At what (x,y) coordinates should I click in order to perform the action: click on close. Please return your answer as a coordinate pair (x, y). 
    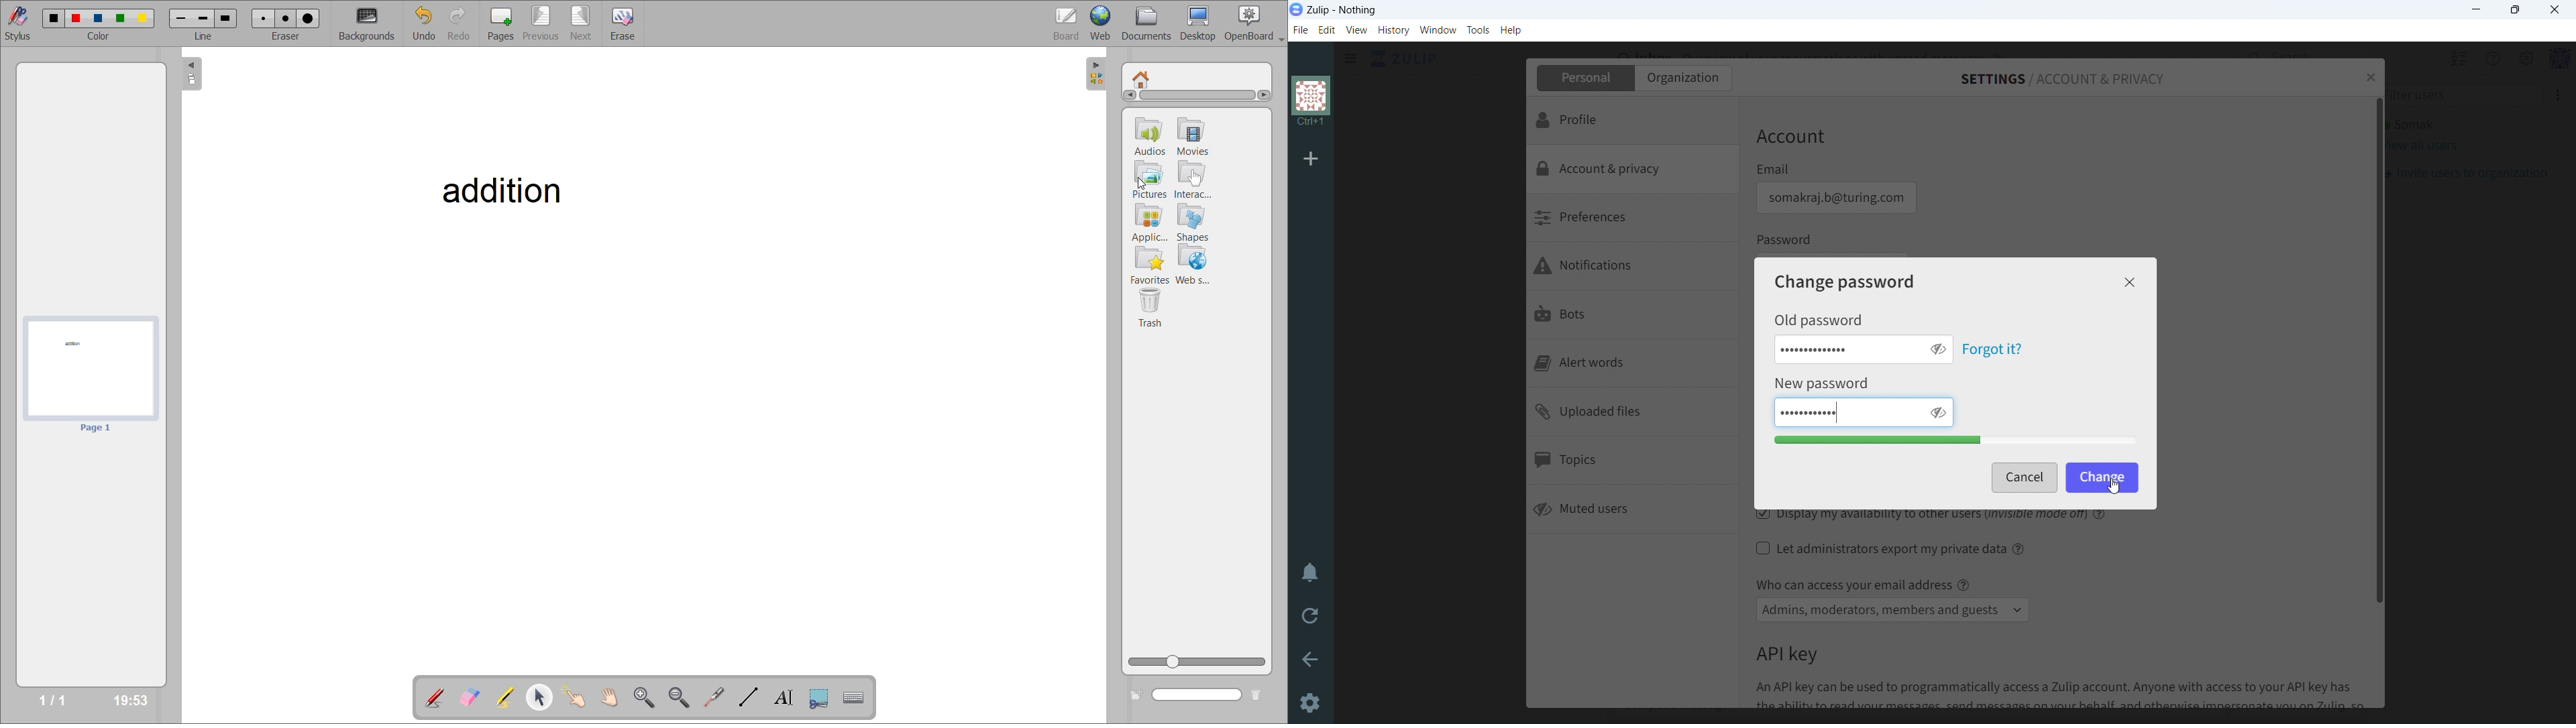
    Looking at the image, I should click on (2370, 77).